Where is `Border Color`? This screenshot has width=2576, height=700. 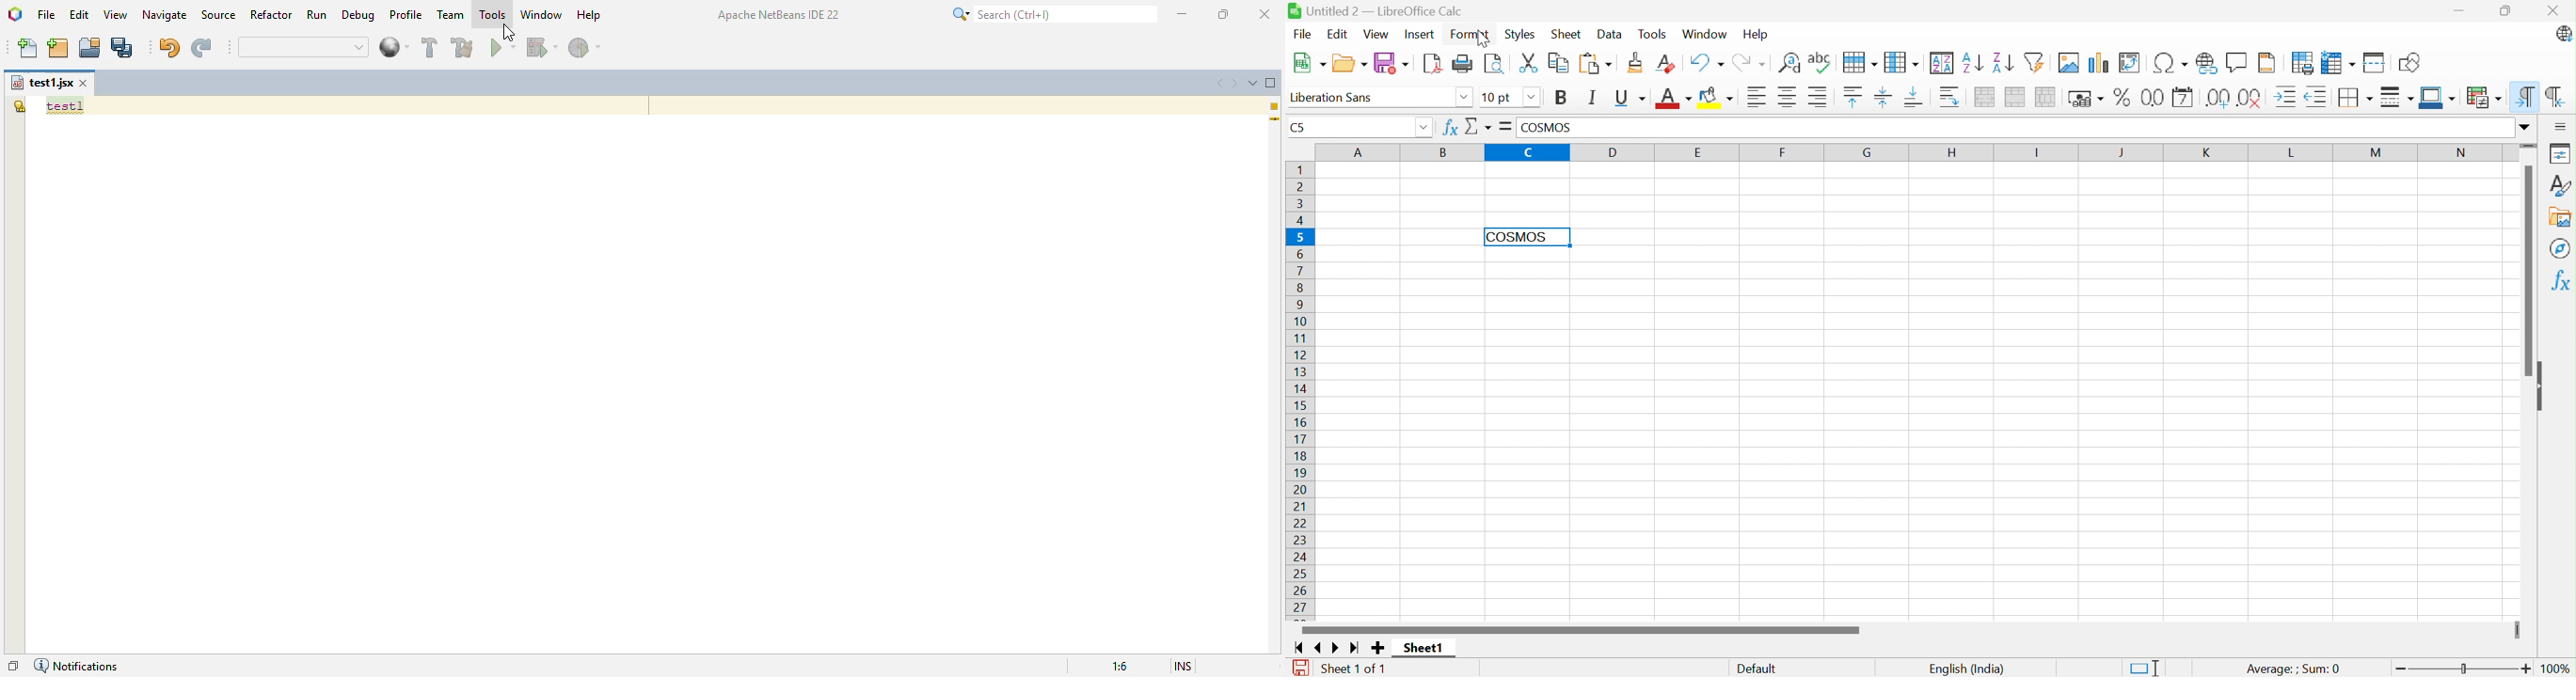 Border Color is located at coordinates (2438, 97).